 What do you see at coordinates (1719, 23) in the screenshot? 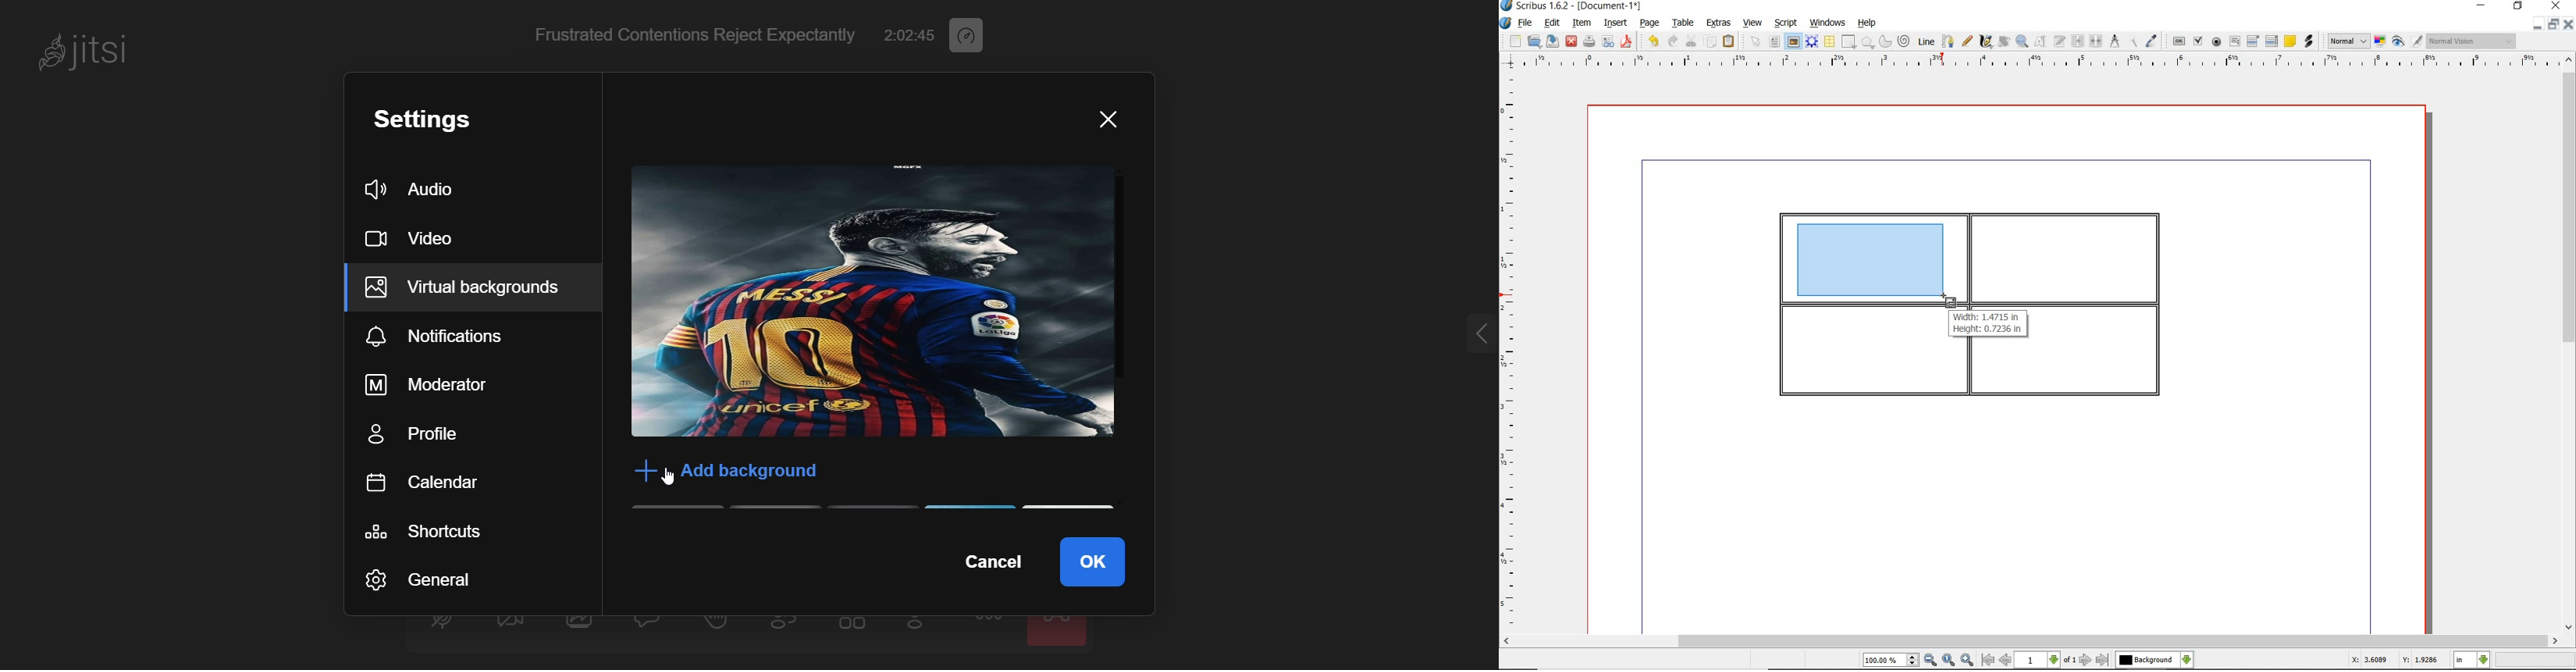
I see `extras` at bounding box center [1719, 23].